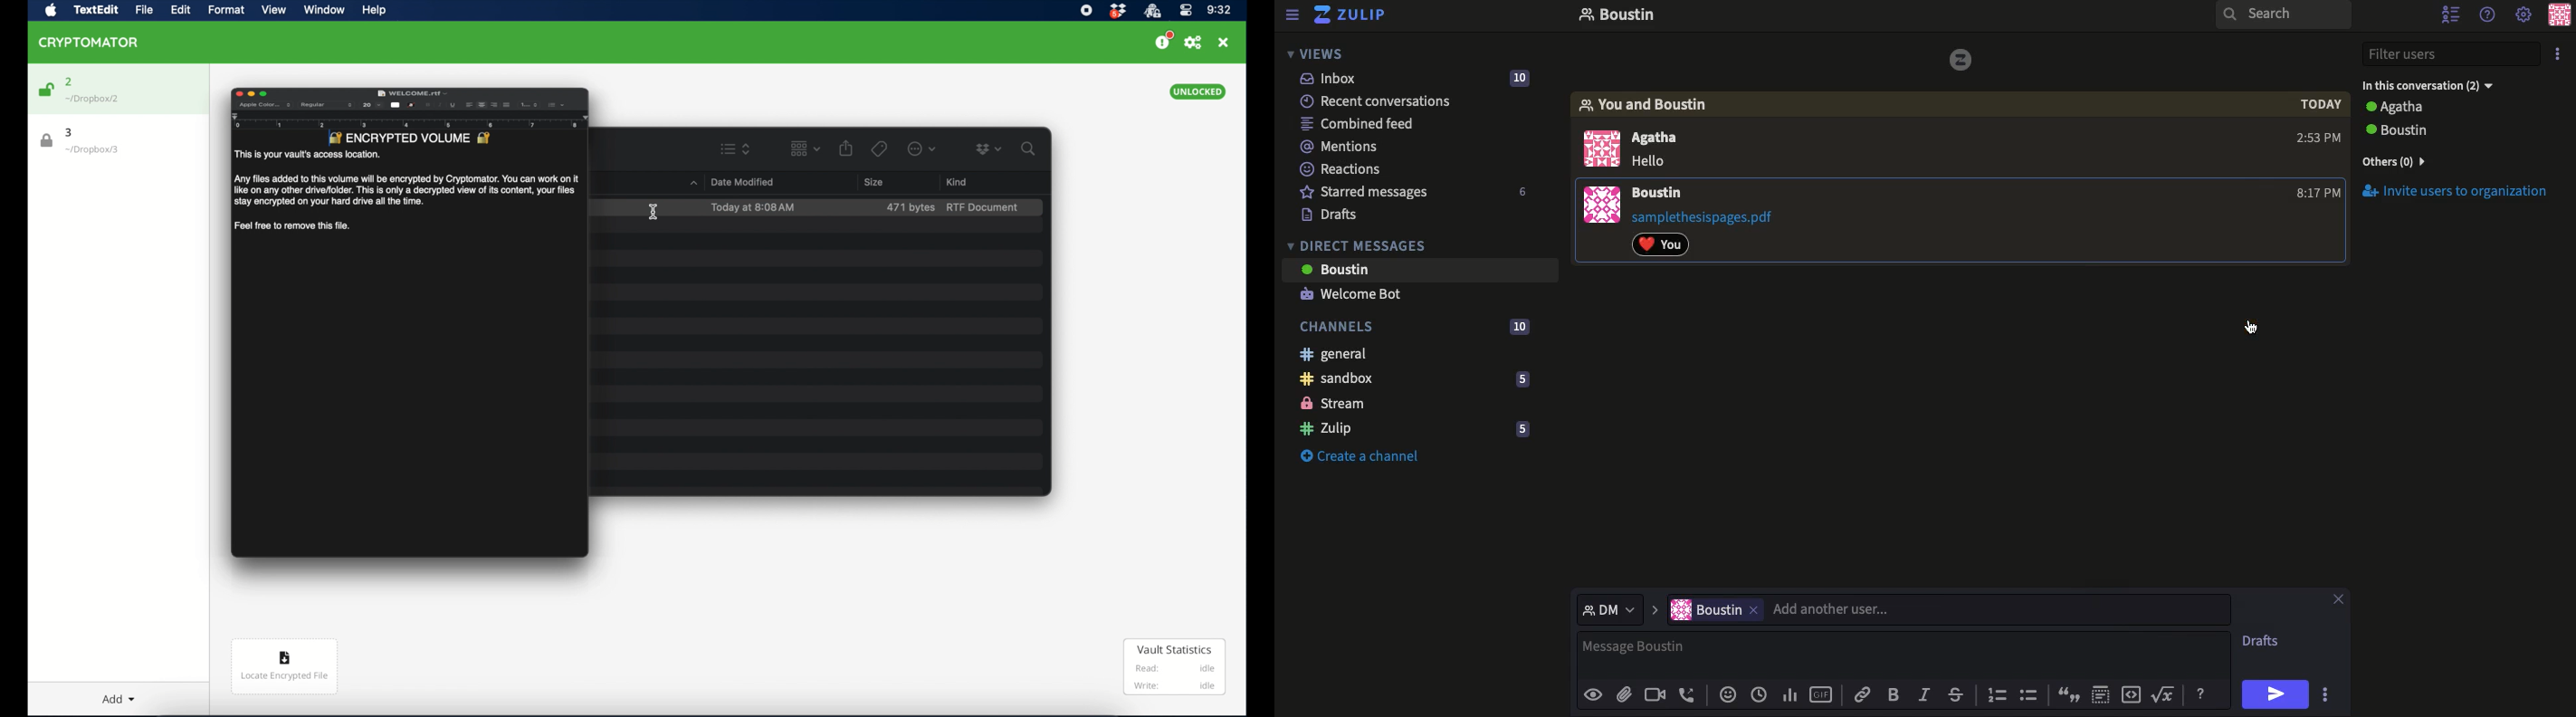 The width and height of the screenshot is (2576, 728). I want to click on cursor, so click(2254, 325).